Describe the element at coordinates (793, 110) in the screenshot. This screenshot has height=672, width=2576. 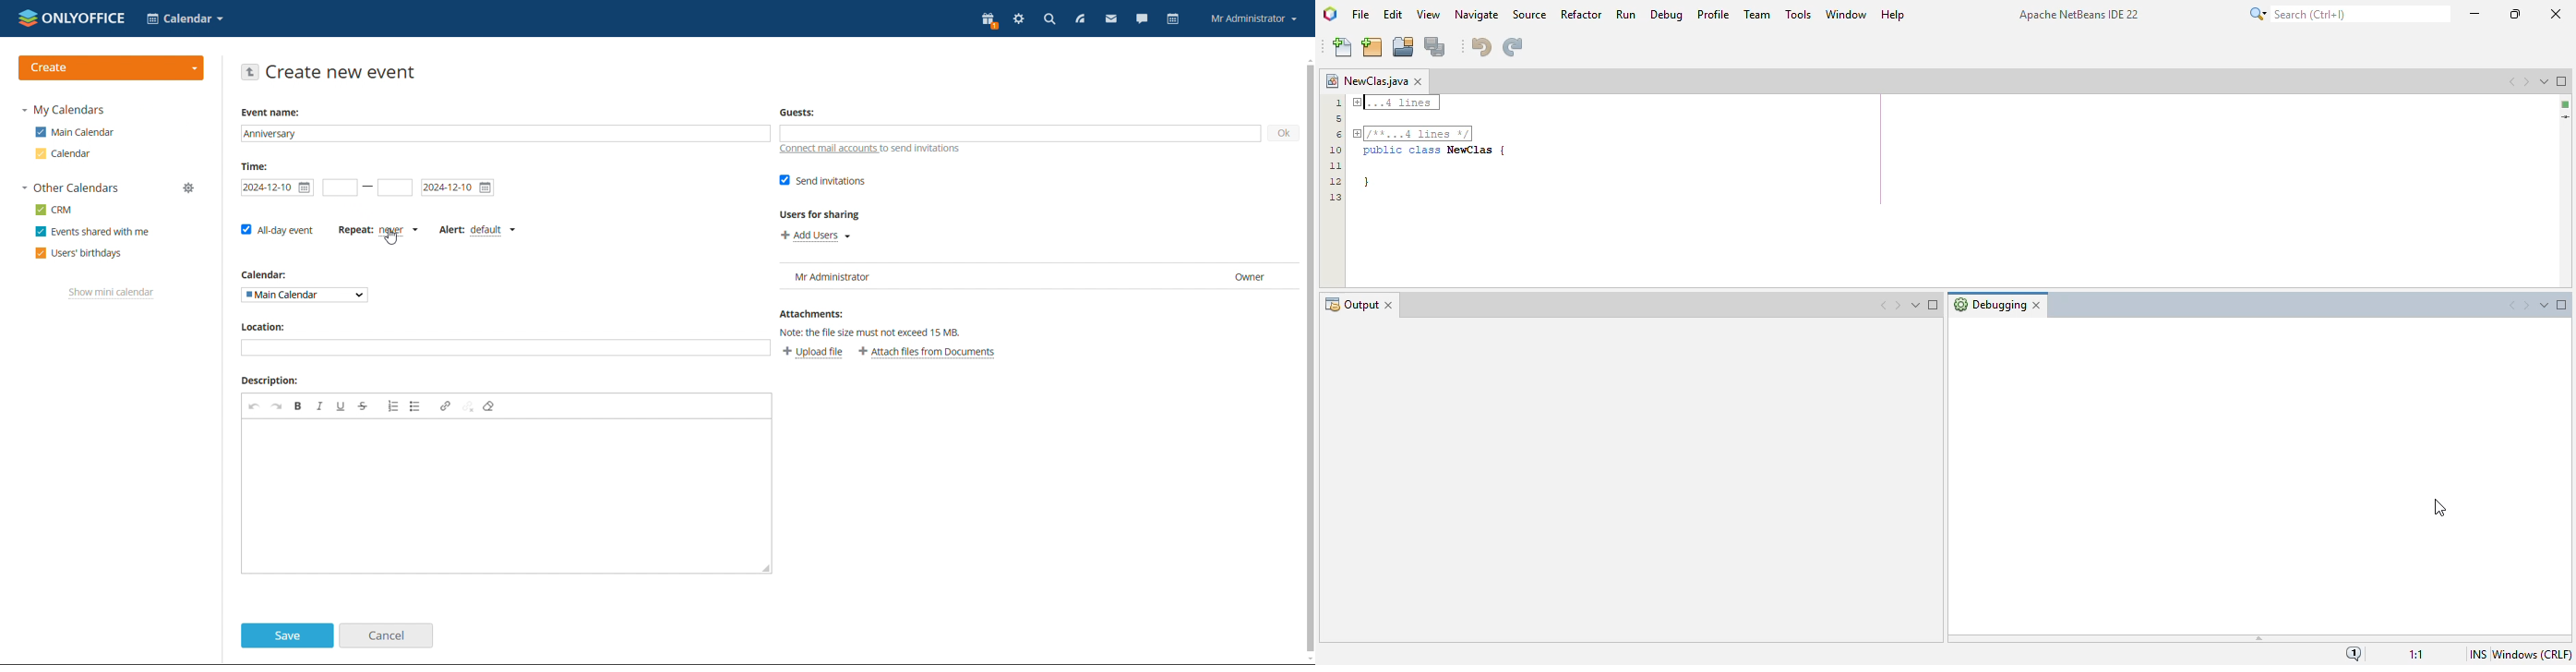
I see `Guests:` at that location.